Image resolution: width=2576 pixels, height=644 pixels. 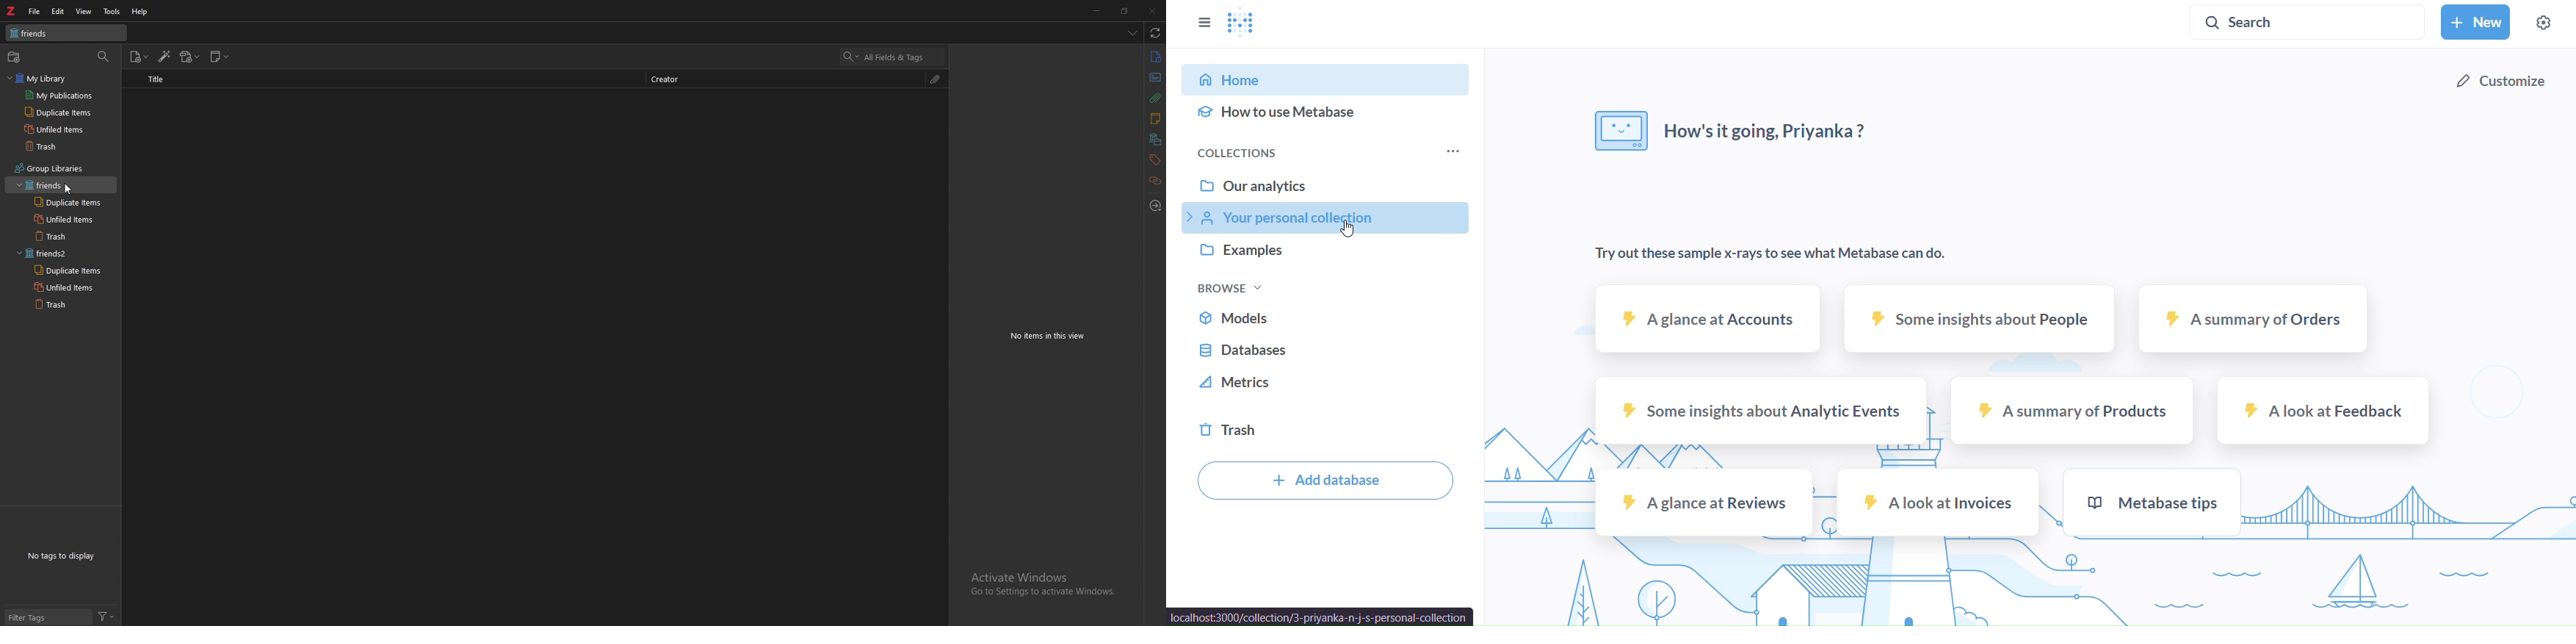 What do you see at coordinates (67, 111) in the screenshot?
I see `duplicate items` at bounding box center [67, 111].